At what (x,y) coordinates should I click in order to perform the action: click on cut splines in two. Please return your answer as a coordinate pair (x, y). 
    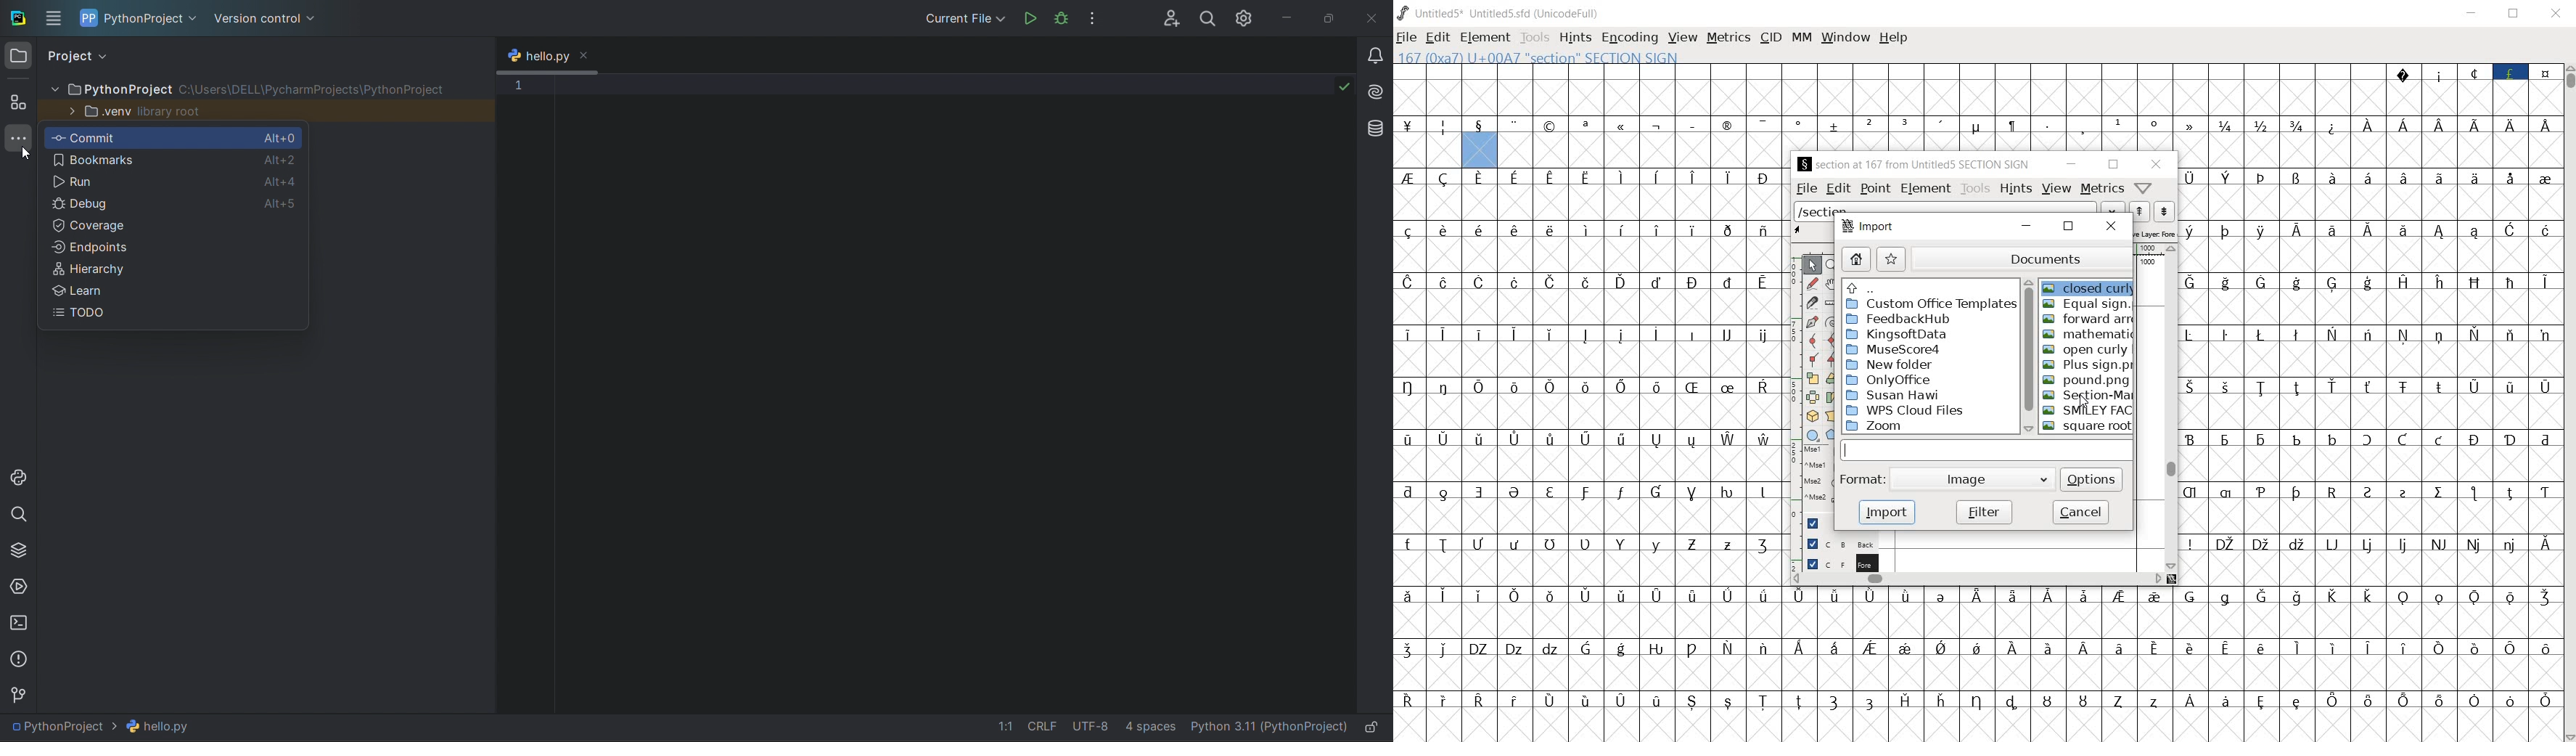
    Looking at the image, I should click on (1810, 302).